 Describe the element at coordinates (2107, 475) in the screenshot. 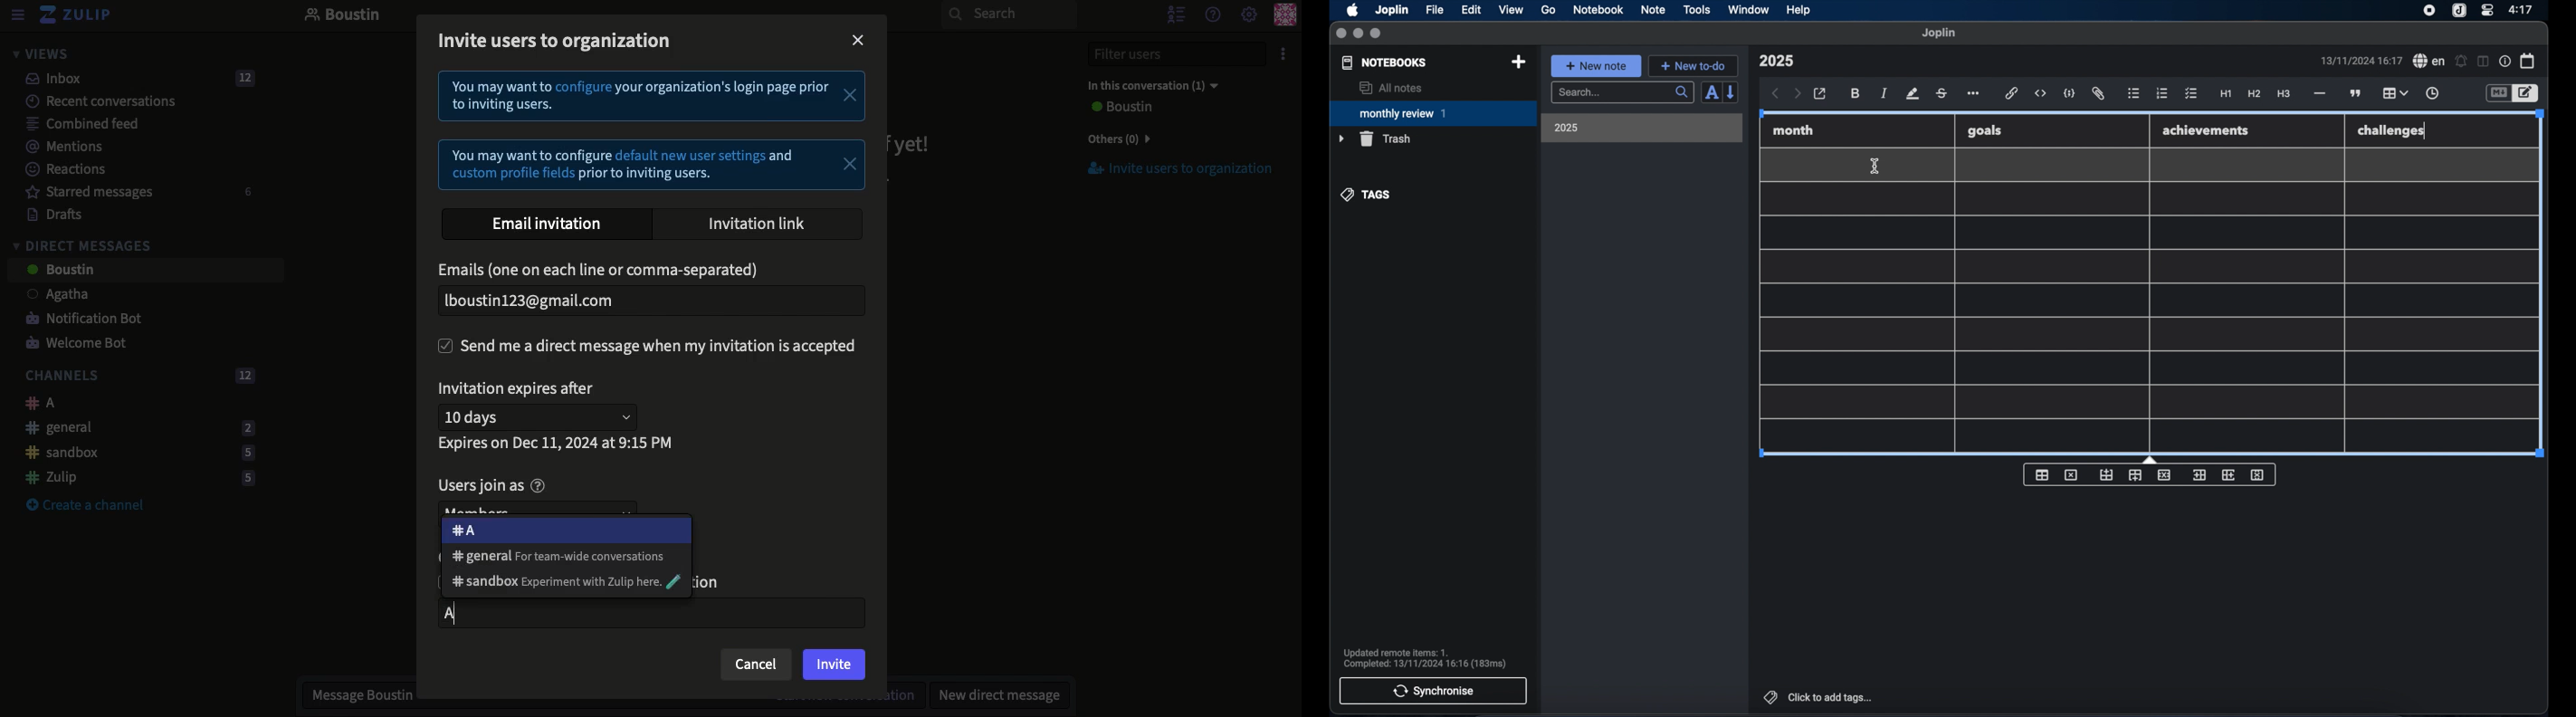

I see `insert row before` at that location.